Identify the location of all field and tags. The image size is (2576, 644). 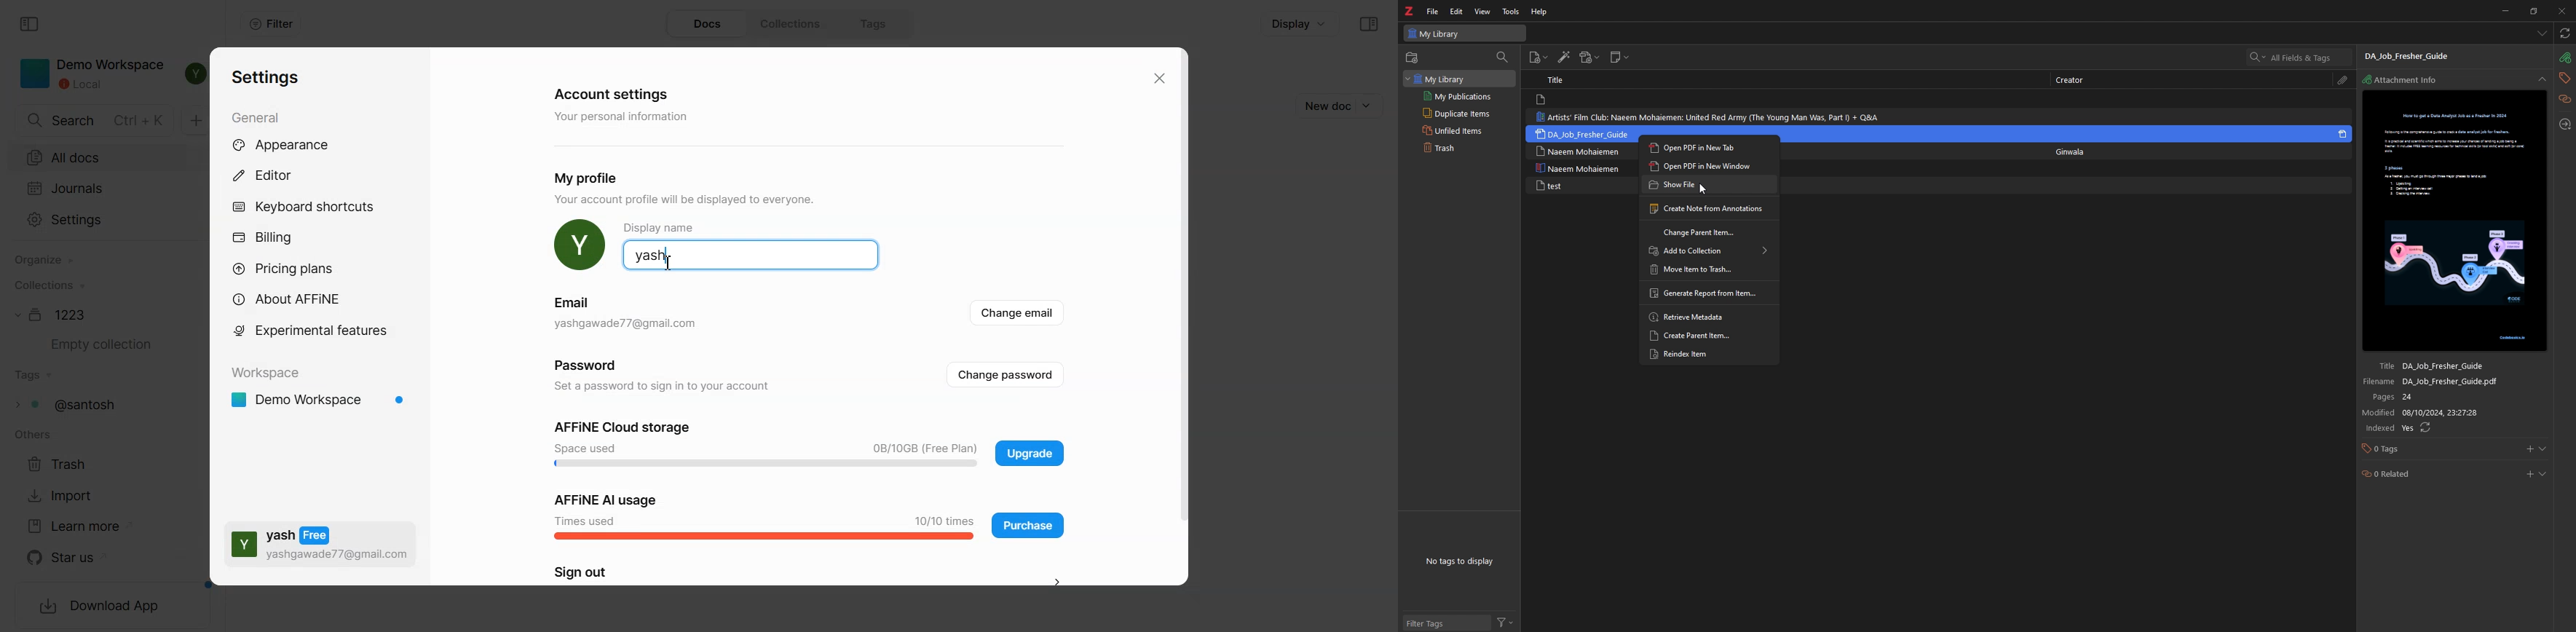
(2299, 57).